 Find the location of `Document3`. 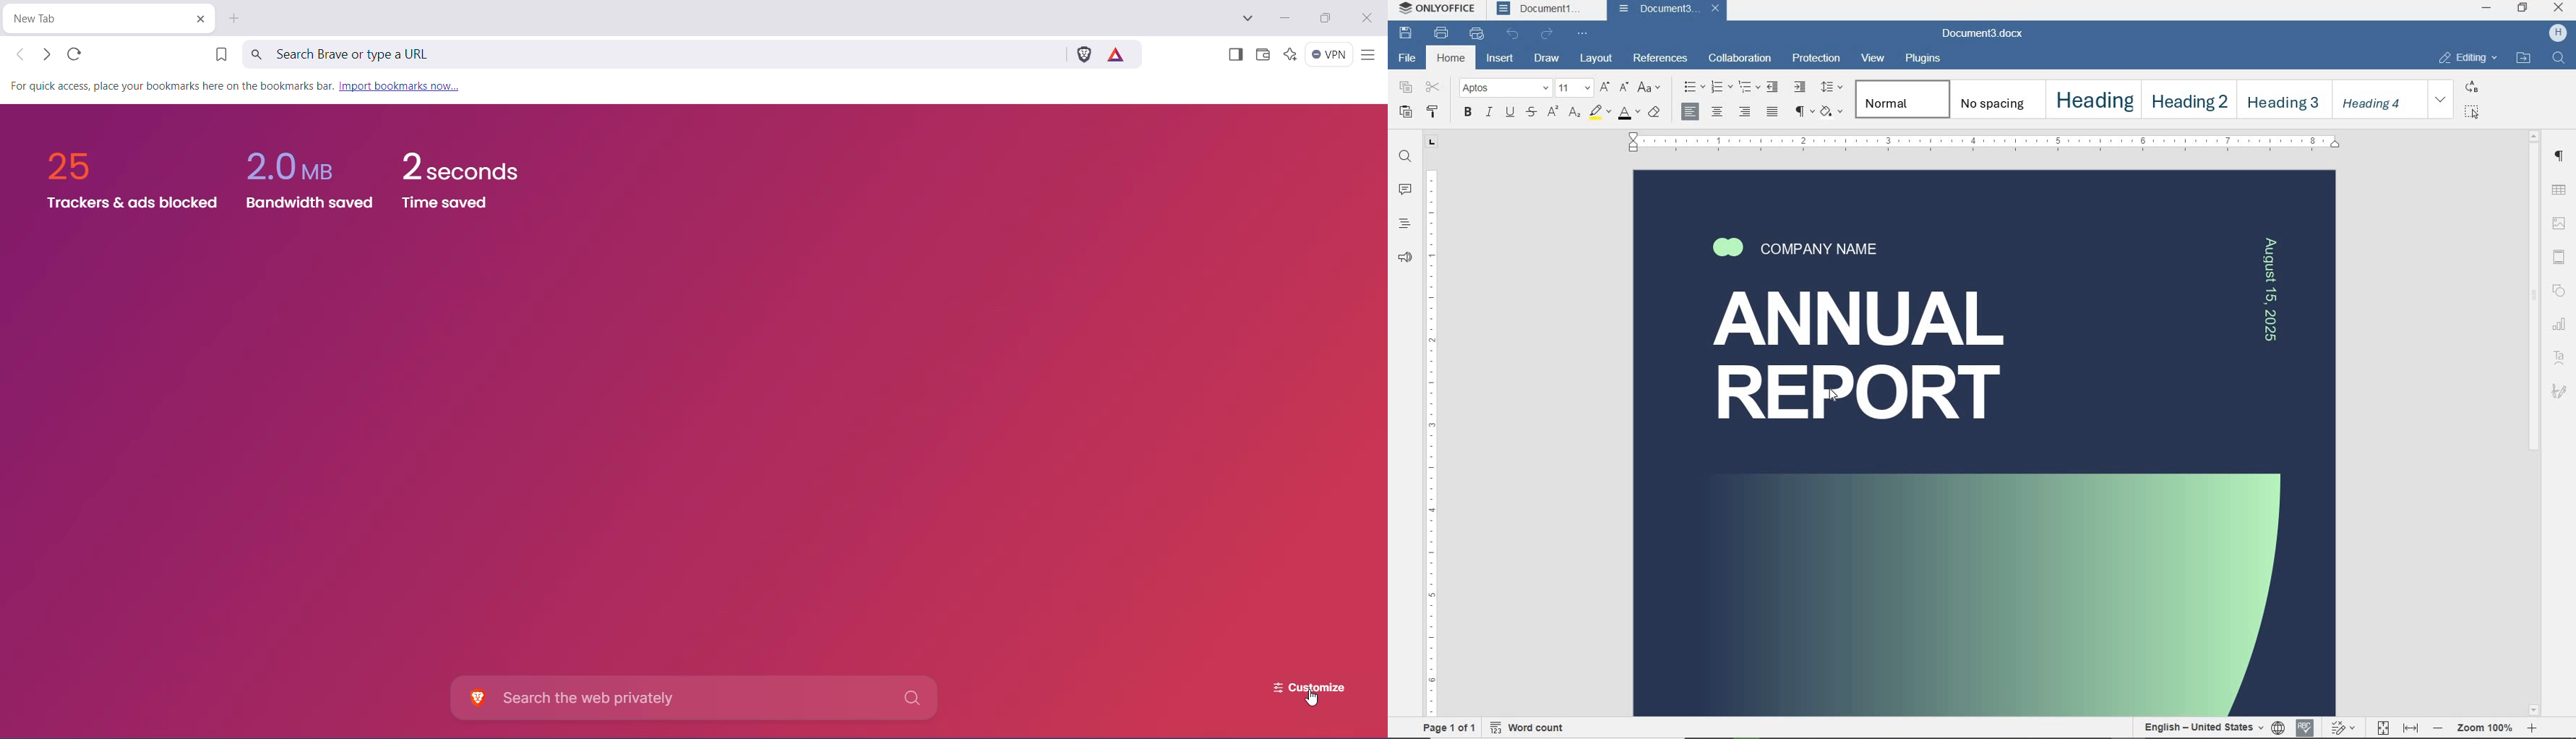

Document3 is located at coordinates (1664, 10).